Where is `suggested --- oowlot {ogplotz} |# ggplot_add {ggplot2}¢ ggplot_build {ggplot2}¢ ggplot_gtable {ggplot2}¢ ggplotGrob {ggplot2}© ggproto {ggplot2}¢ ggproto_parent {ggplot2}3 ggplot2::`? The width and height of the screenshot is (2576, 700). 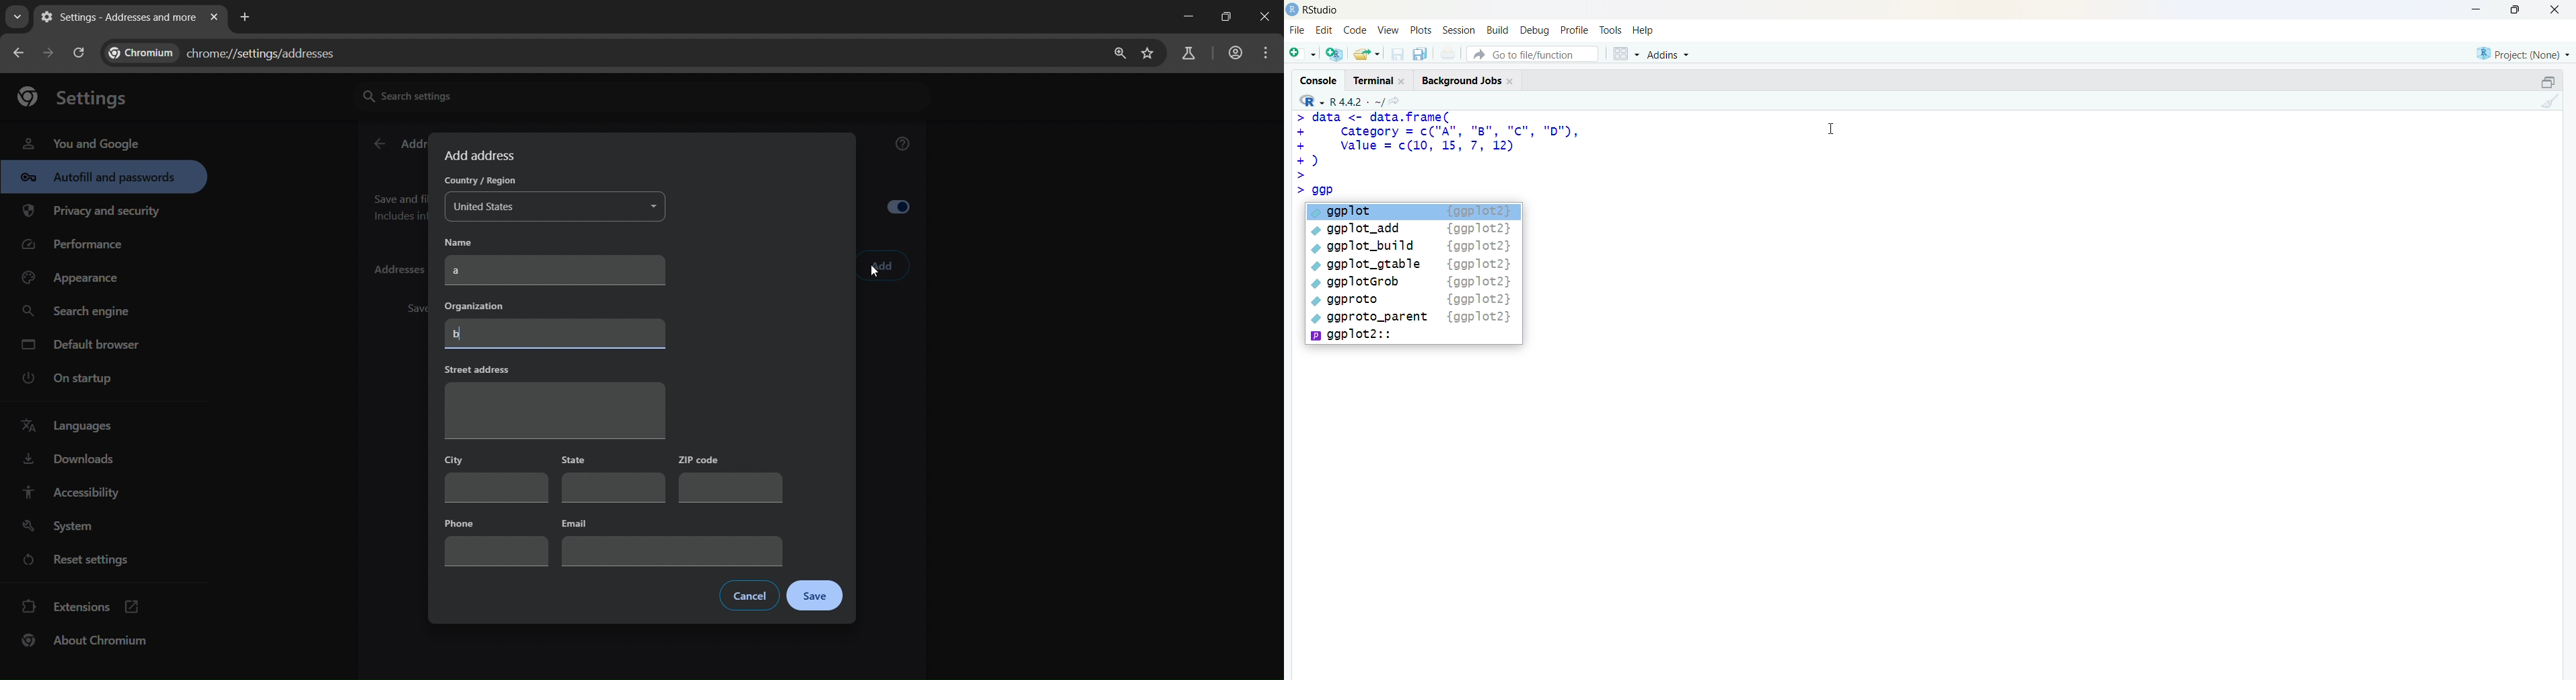
suggested --- oowlot {ogplotz} |# ggplot_add {ggplot2}¢ ggplot_build {ggplot2}¢ ggplot_gtable {ggplot2}¢ ggplotGrob {ggplot2}© ggproto {ggplot2}¢ ggproto_parent {ggplot2}3 ggplot2:: is located at coordinates (1415, 274).